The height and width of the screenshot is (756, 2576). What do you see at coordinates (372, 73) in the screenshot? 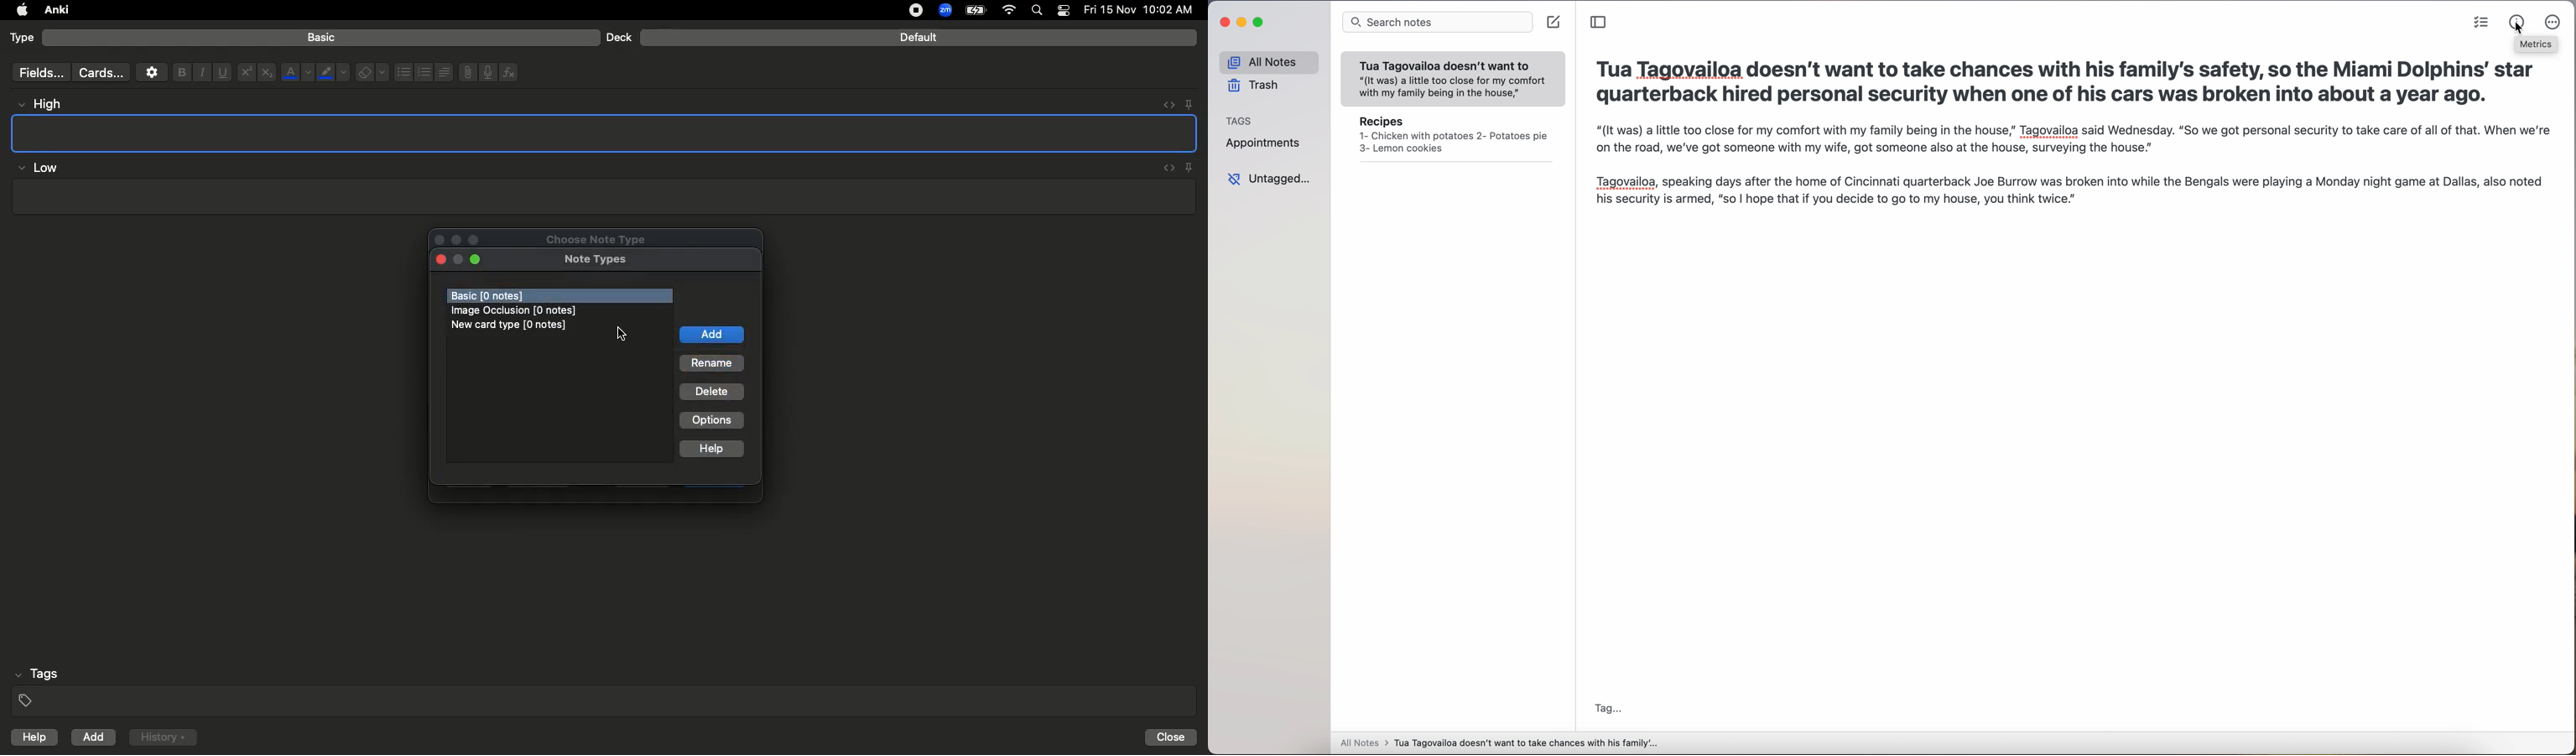
I see `Eraser` at bounding box center [372, 73].